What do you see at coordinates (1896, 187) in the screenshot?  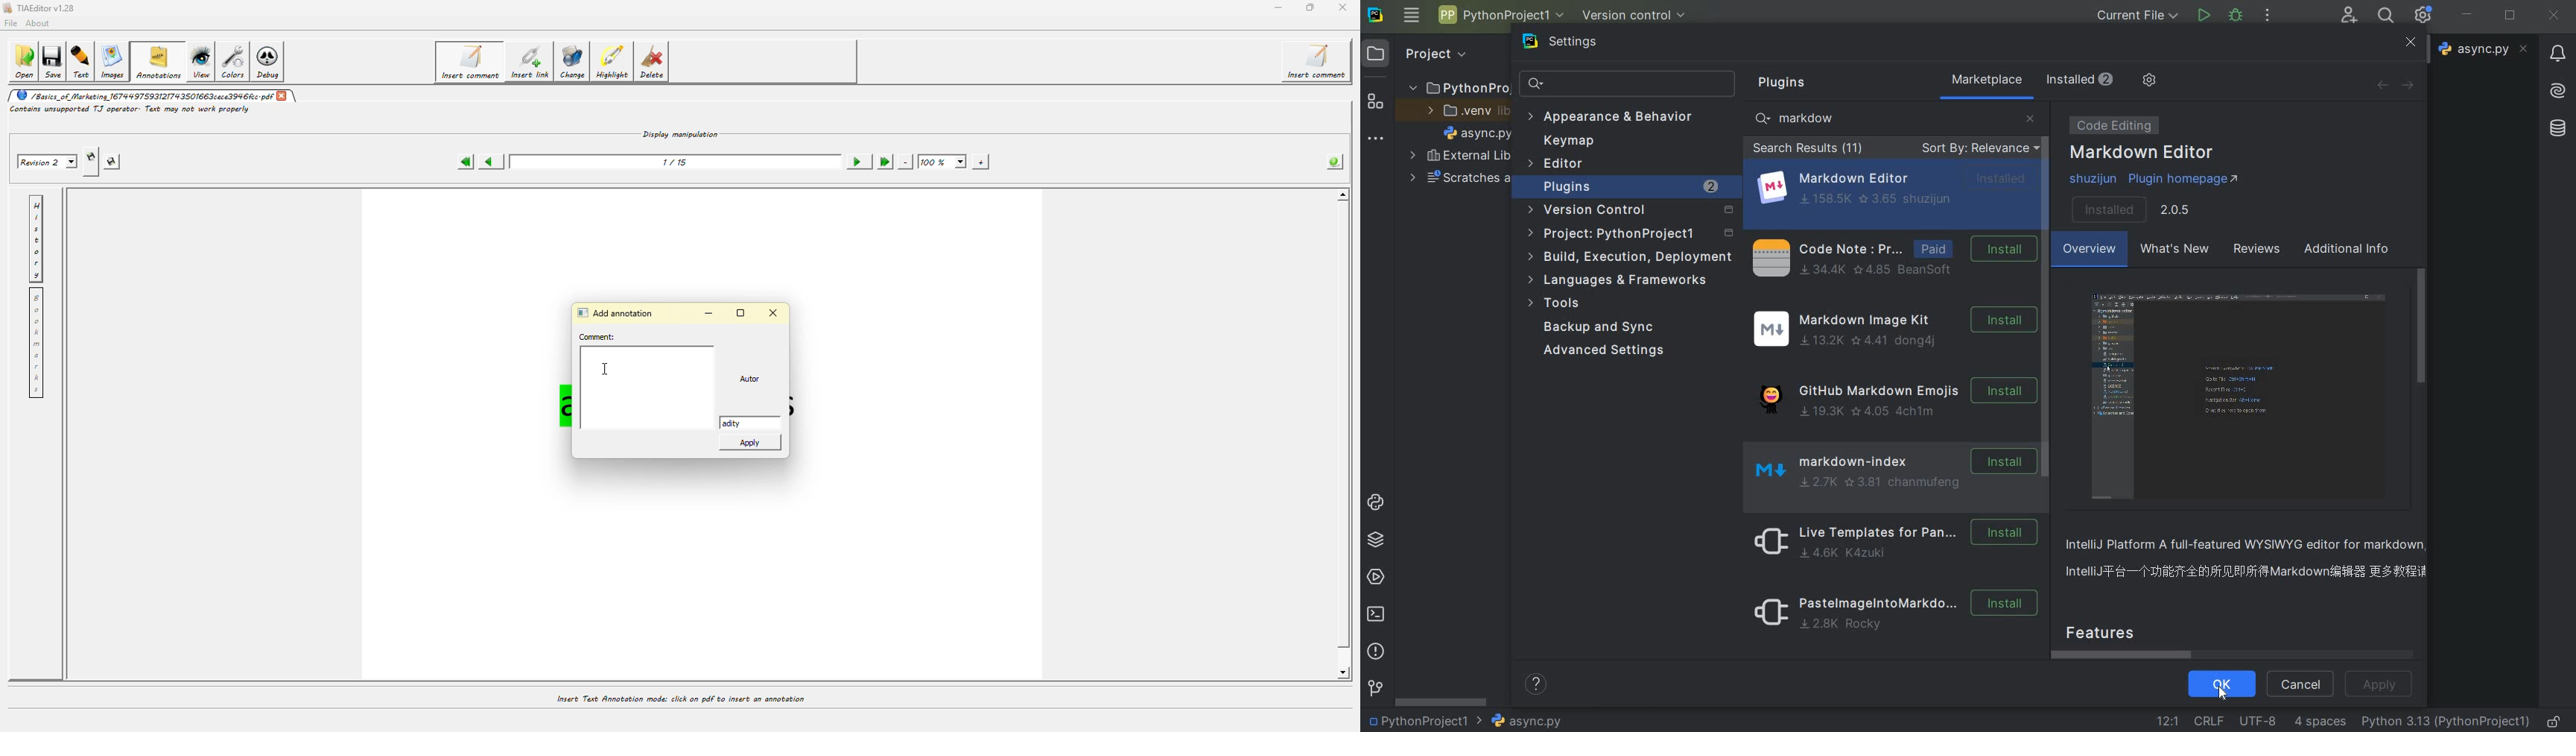 I see `markdown editor` at bounding box center [1896, 187].